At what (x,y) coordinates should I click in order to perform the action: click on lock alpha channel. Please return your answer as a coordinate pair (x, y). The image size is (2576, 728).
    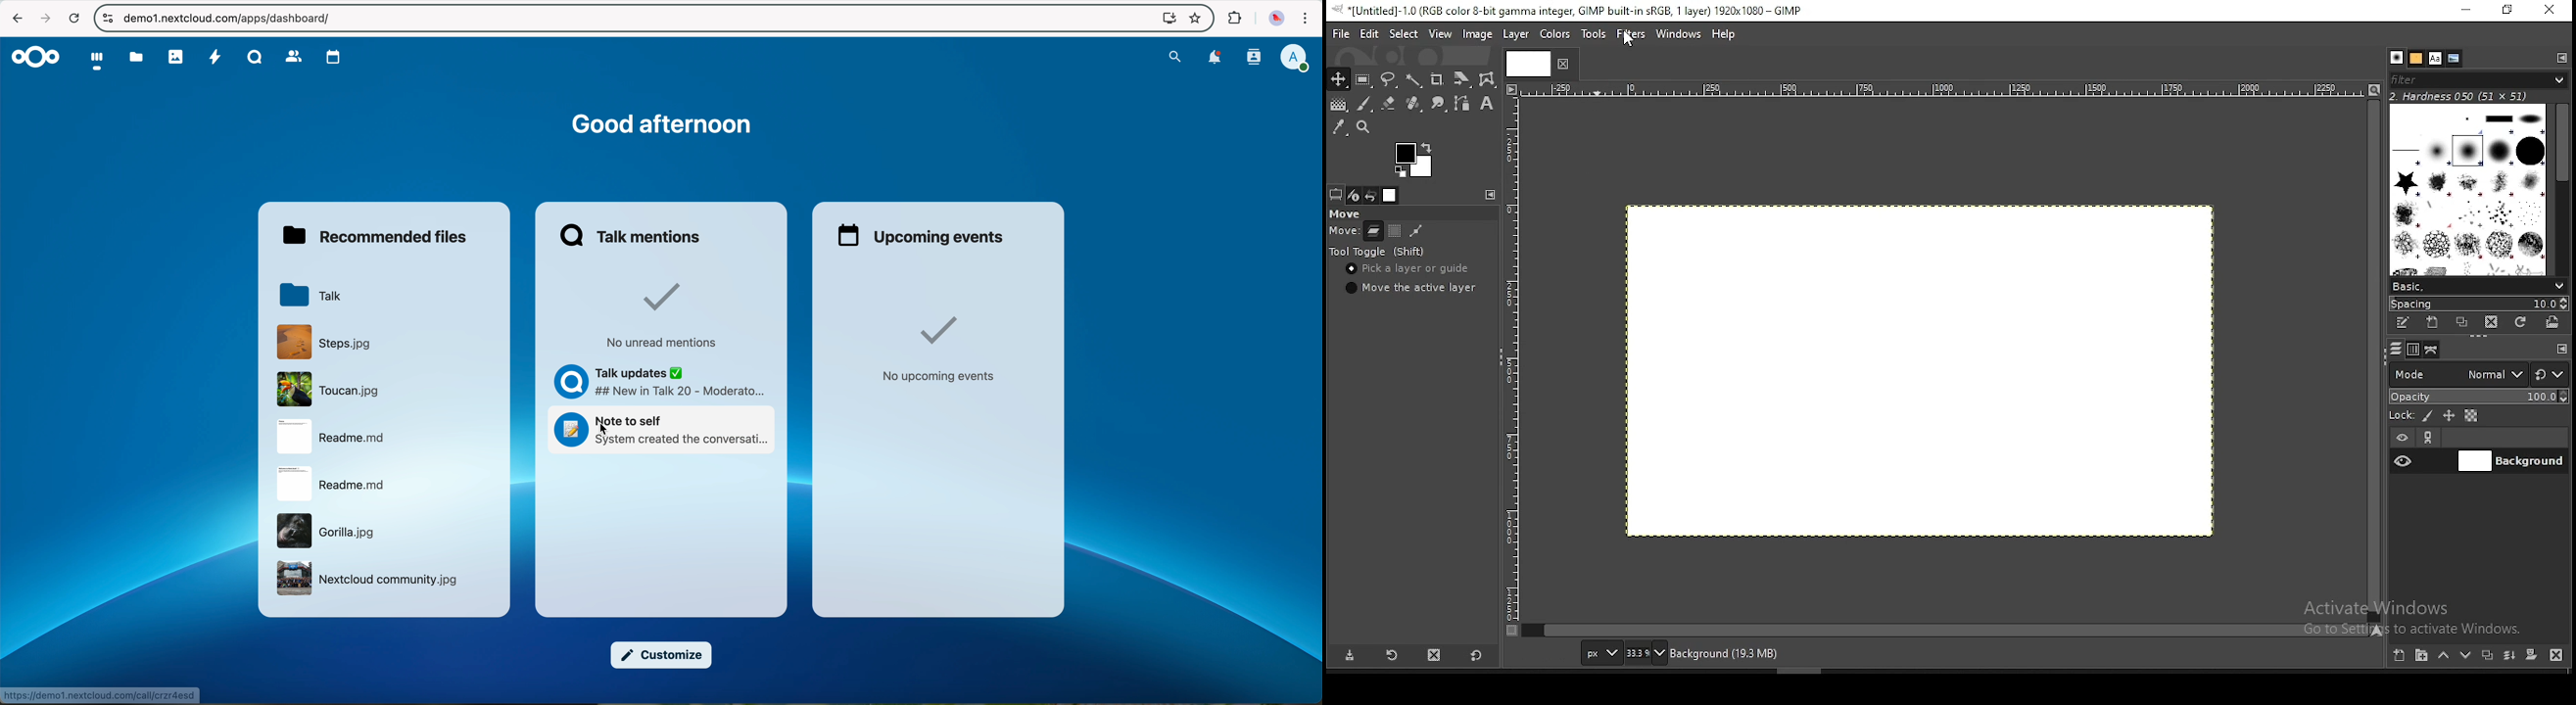
    Looking at the image, I should click on (2472, 415).